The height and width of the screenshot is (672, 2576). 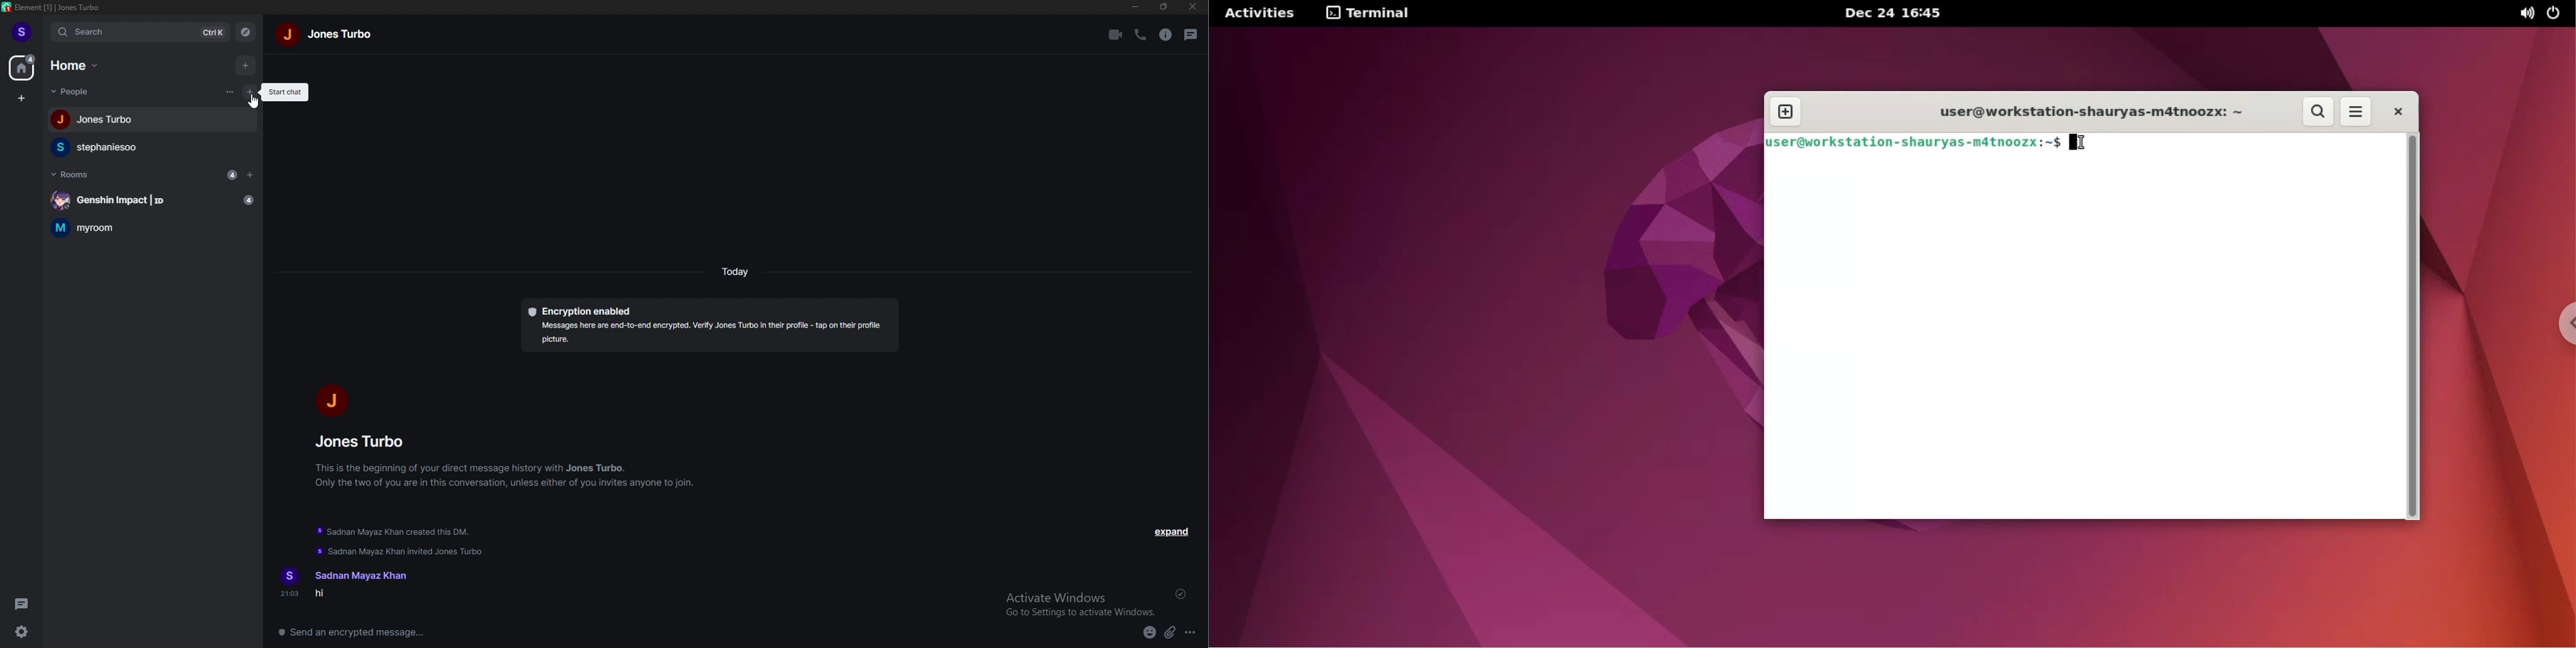 What do you see at coordinates (2082, 339) in the screenshot?
I see `terminal code input box` at bounding box center [2082, 339].